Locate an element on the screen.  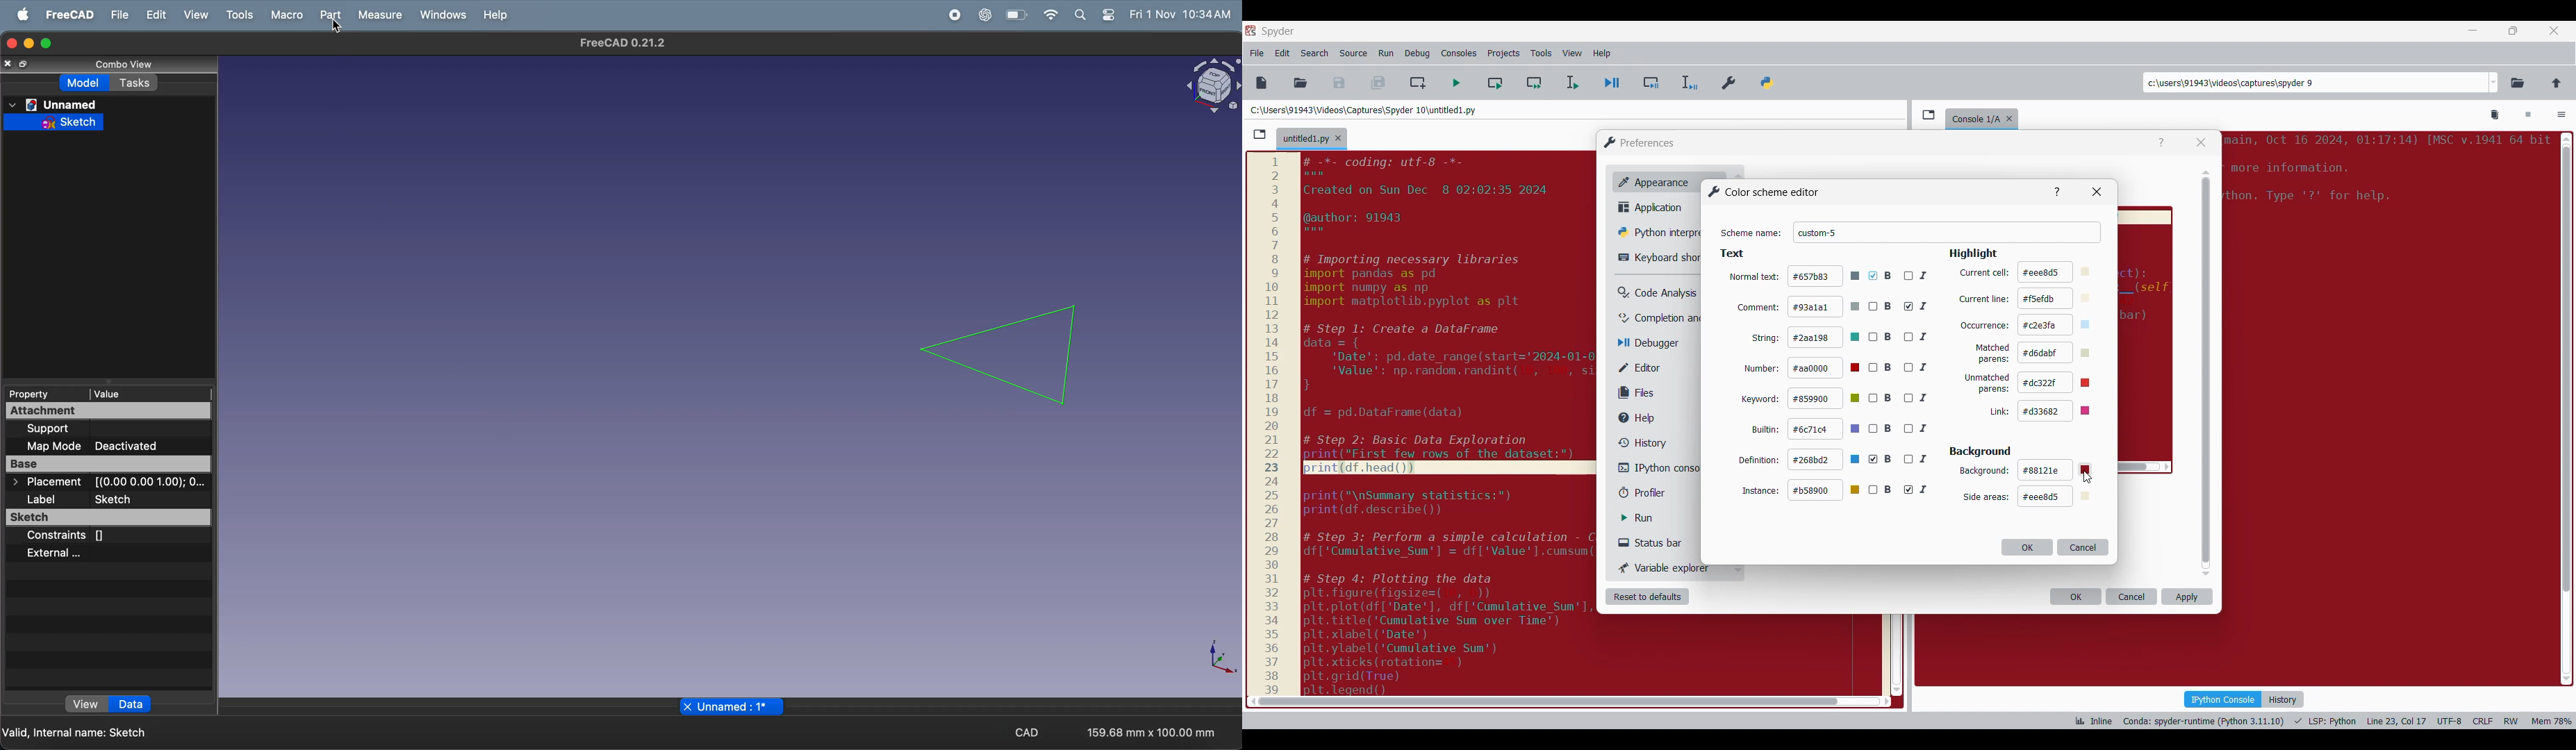
apple menu is located at coordinates (24, 14).